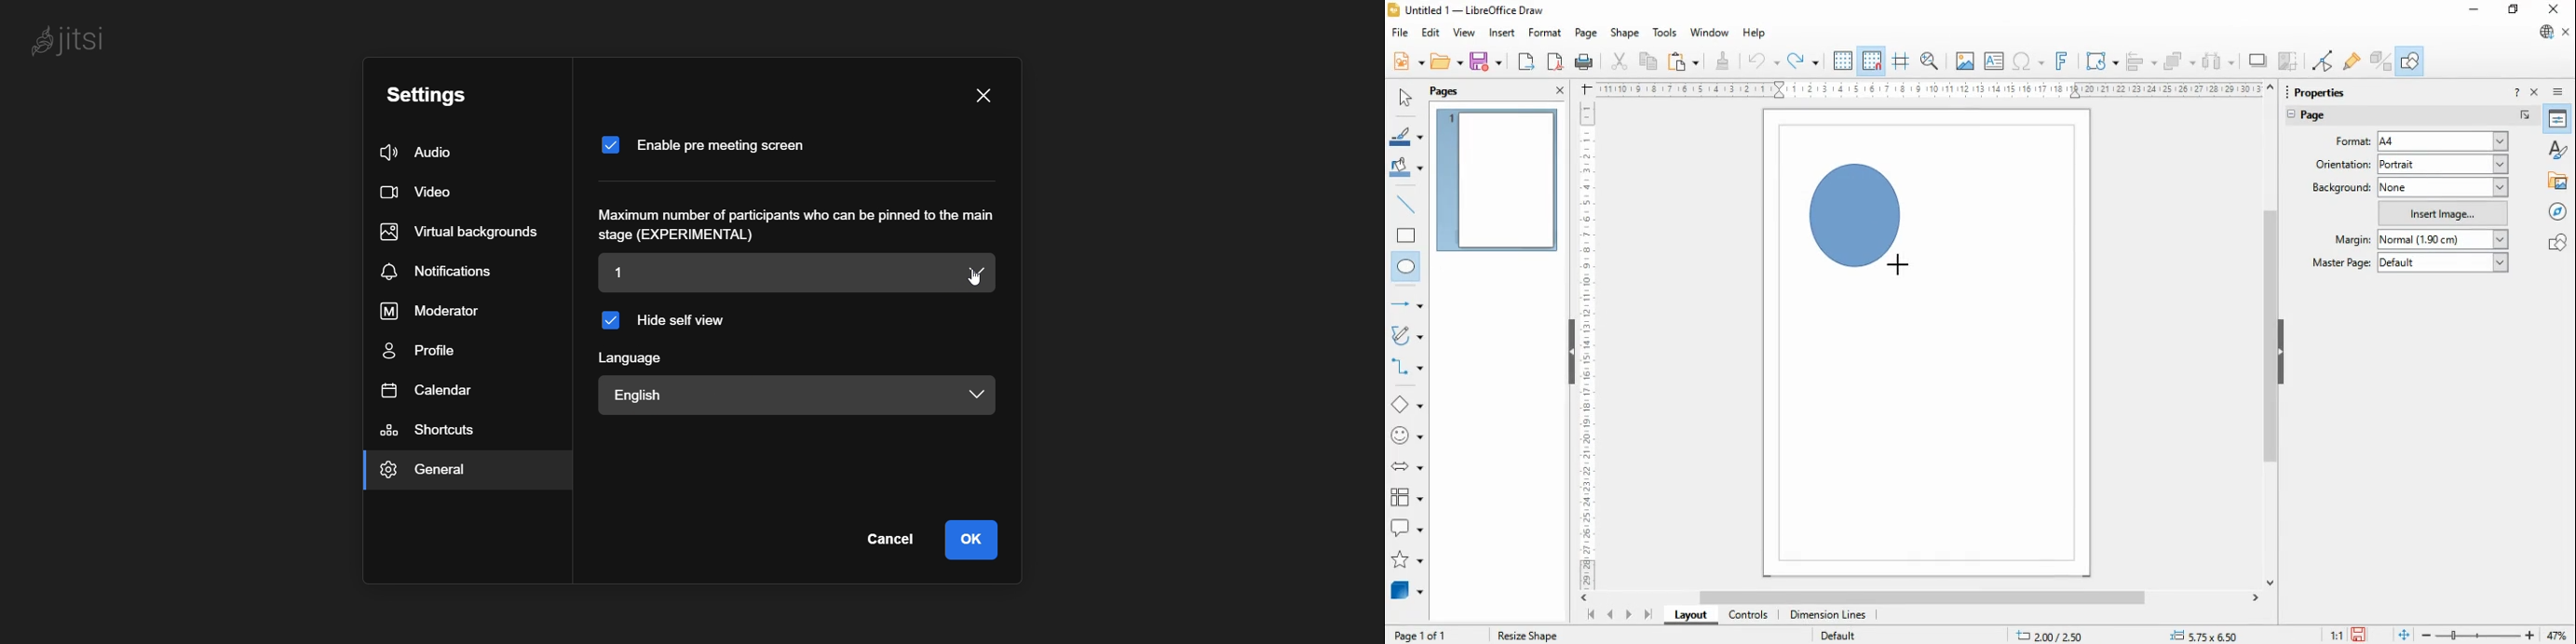 This screenshot has width=2576, height=644. Describe the element at coordinates (1629, 616) in the screenshot. I see `next page` at that location.